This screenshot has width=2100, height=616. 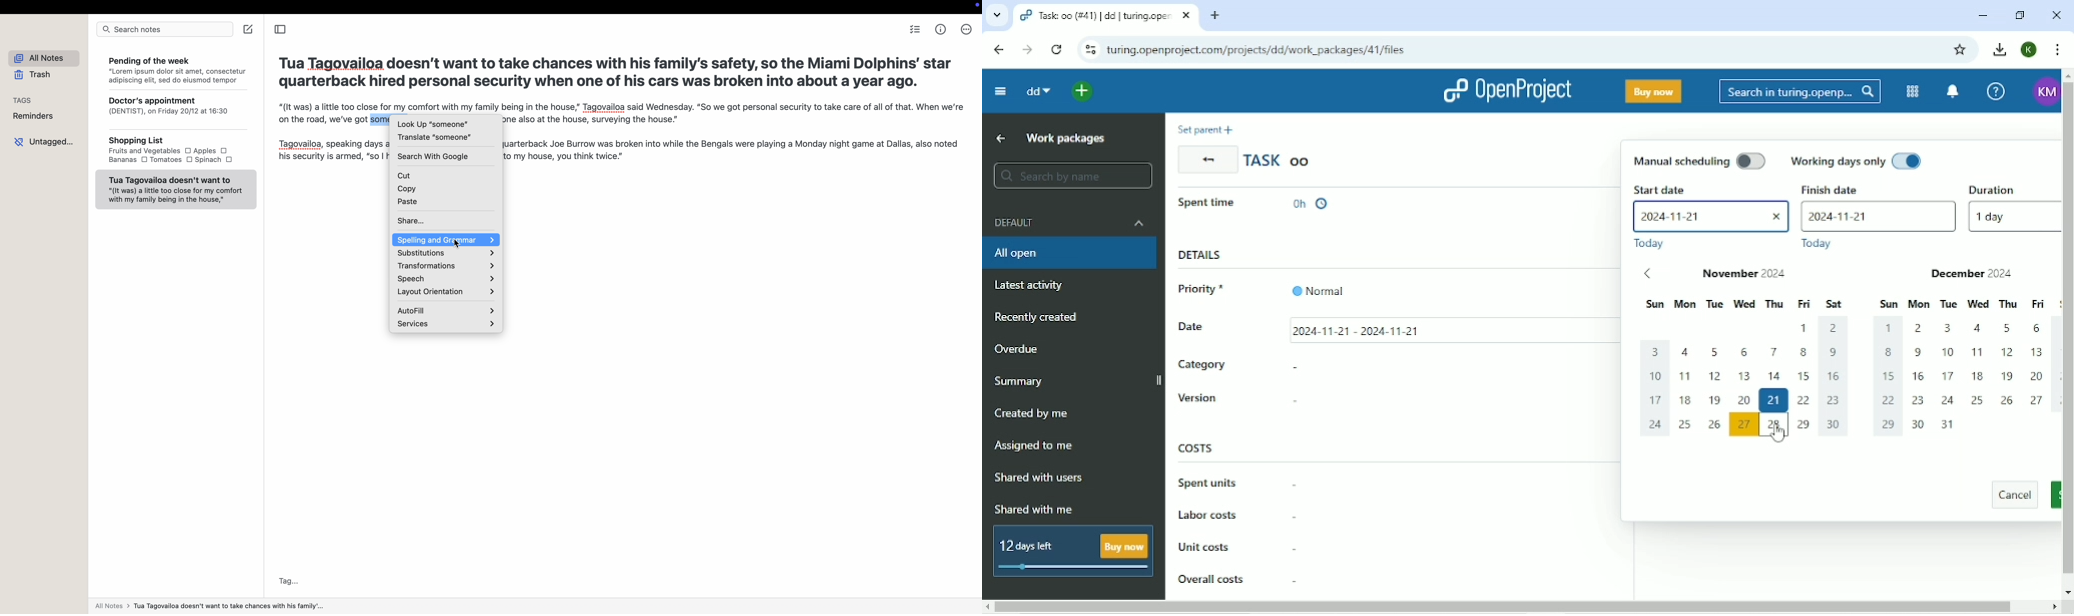 What do you see at coordinates (2001, 50) in the screenshot?
I see `Downloads` at bounding box center [2001, 50].